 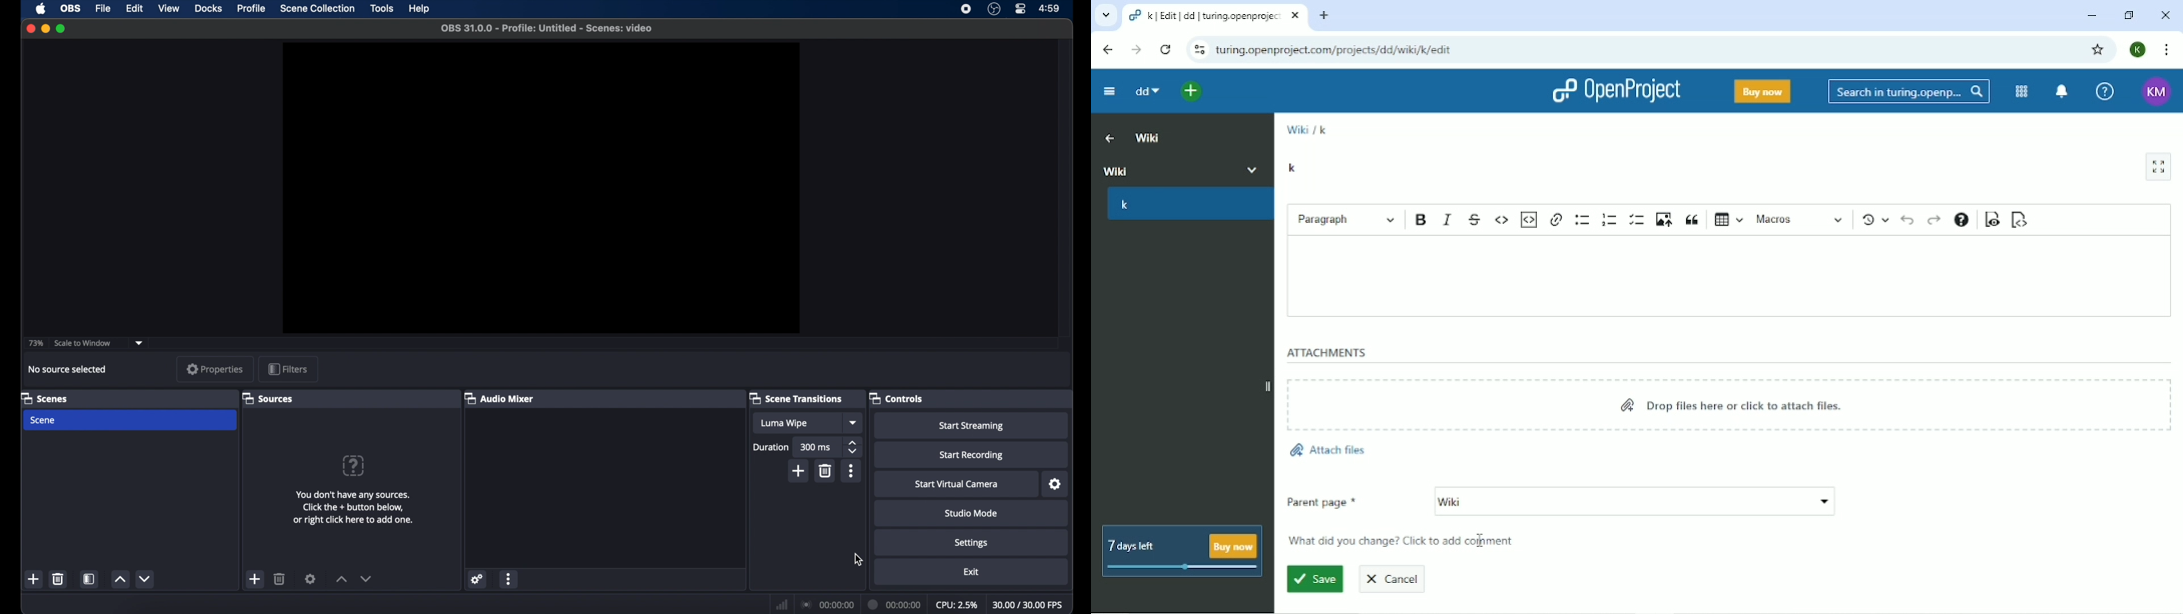 What do you see at coordinates (826, 471) in the screenshot?
I see `delete` at bounding box center [826, 471].